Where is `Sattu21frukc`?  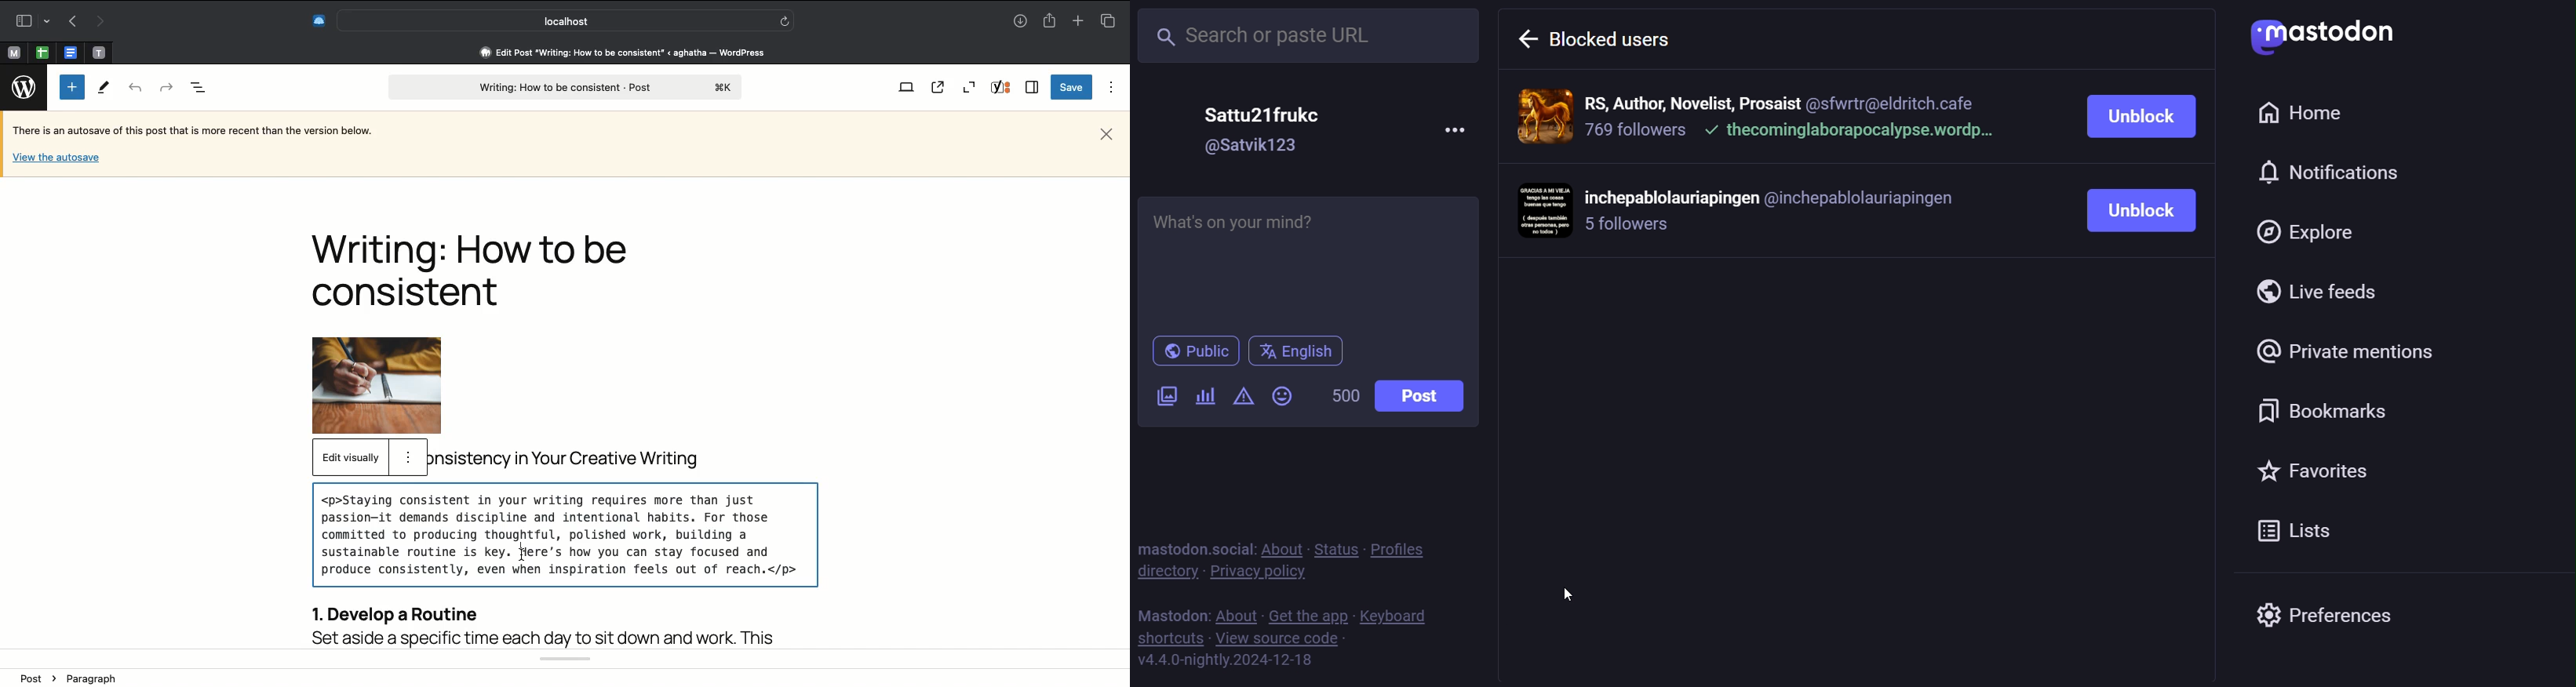 Sattu21frukc is located at coordinates (1269, 114).